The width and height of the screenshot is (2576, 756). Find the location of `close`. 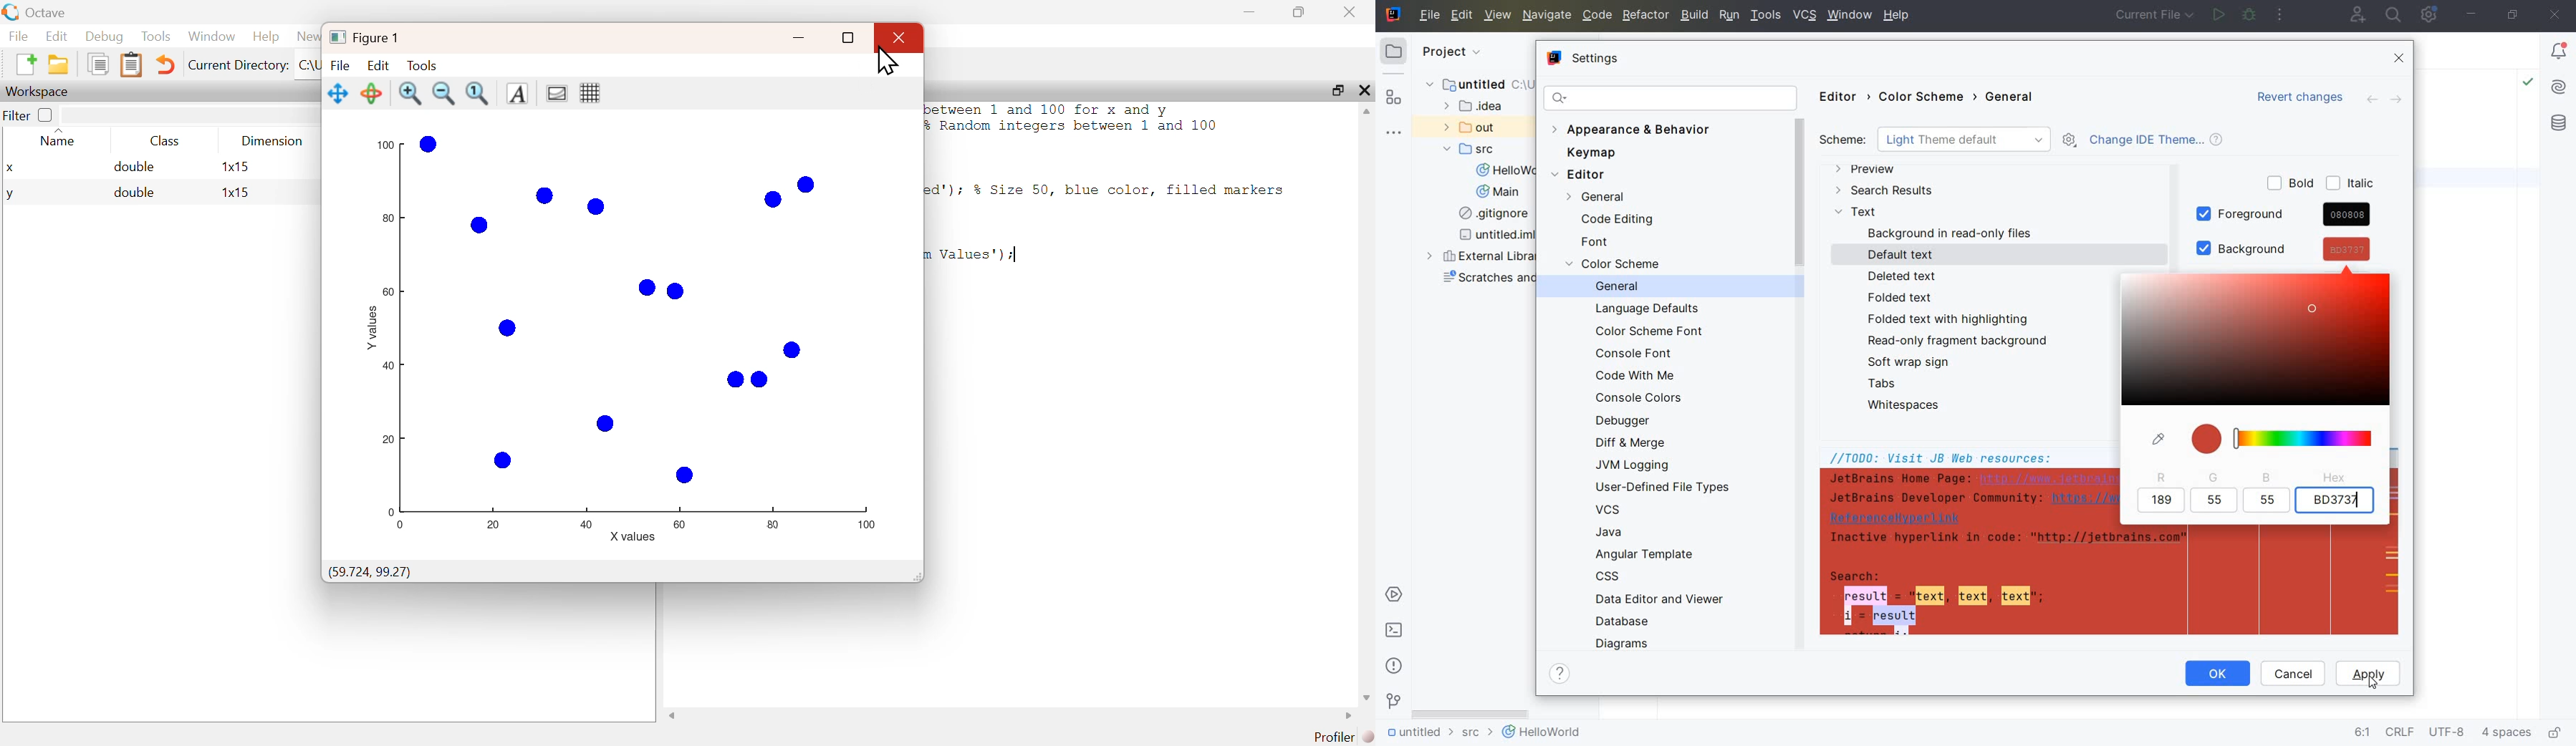

close is located at coordinates (901, 38).